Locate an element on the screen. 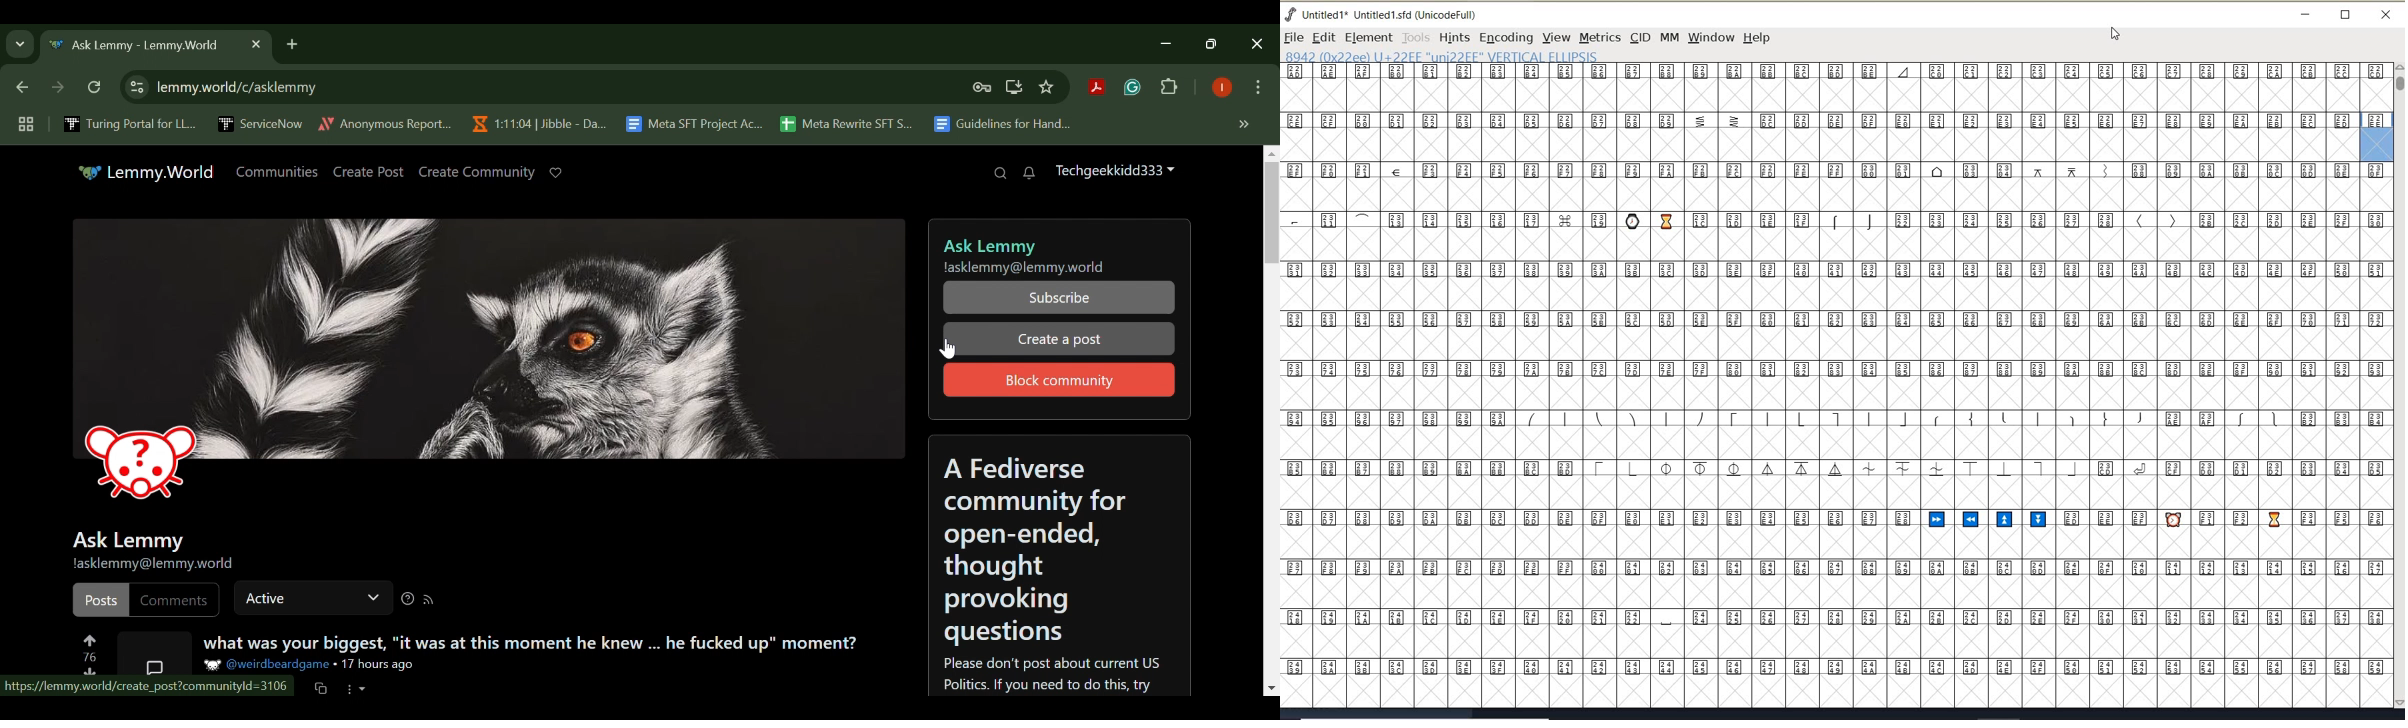  restore is located at coordinates (2346, 16).